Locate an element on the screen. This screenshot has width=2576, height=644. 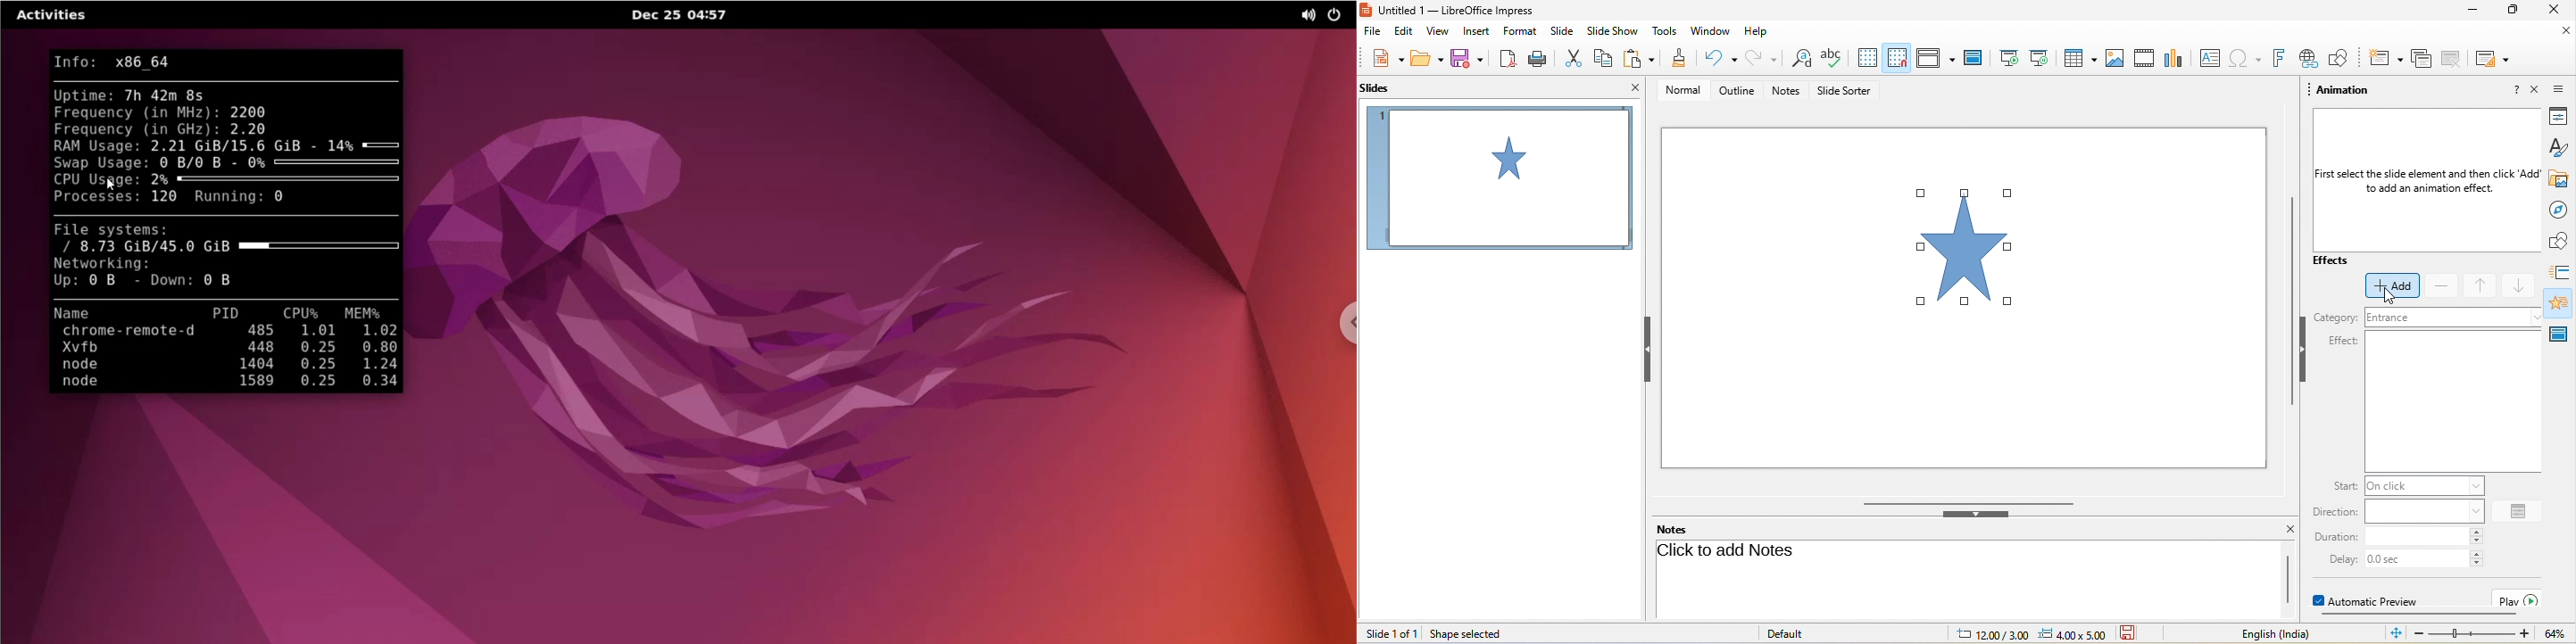
direction is located at coordinates (2336, 512).